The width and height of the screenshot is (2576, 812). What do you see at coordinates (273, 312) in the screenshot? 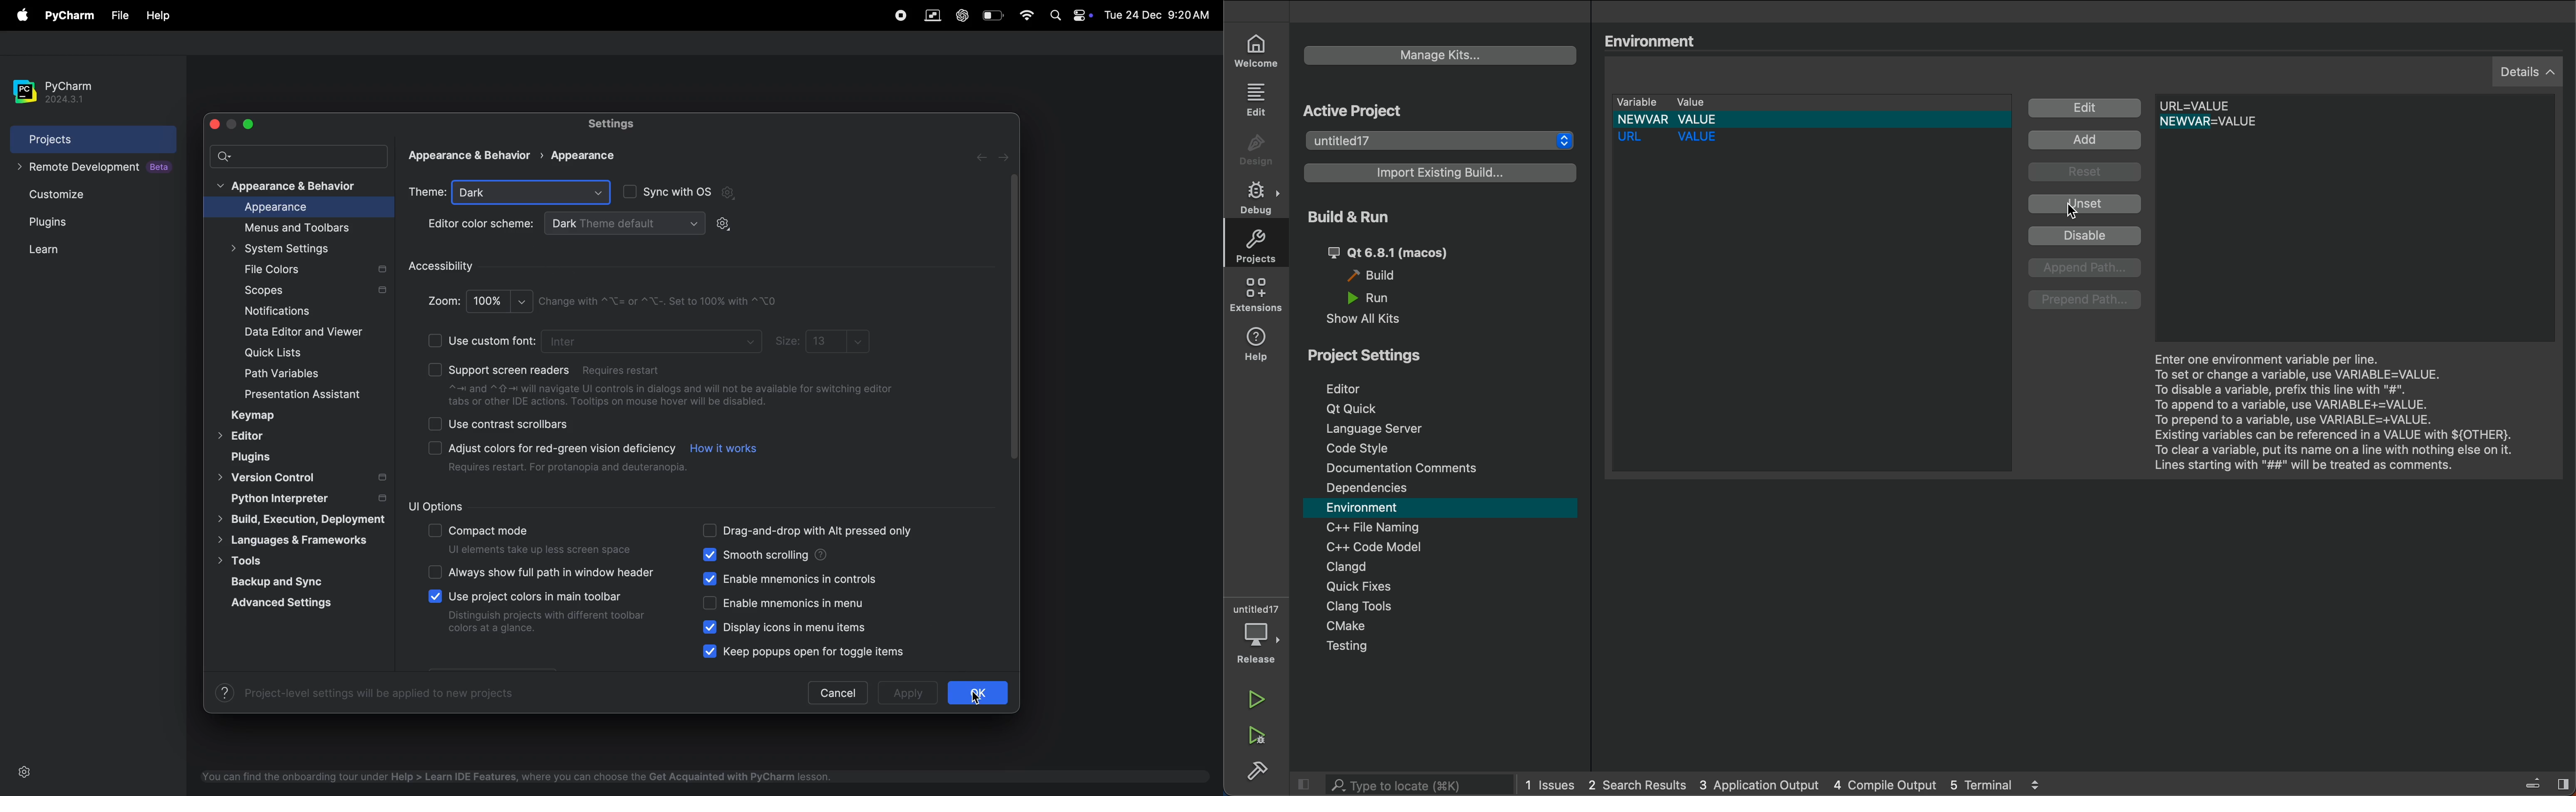
I see `notifications` at bounding box center [273, 312].